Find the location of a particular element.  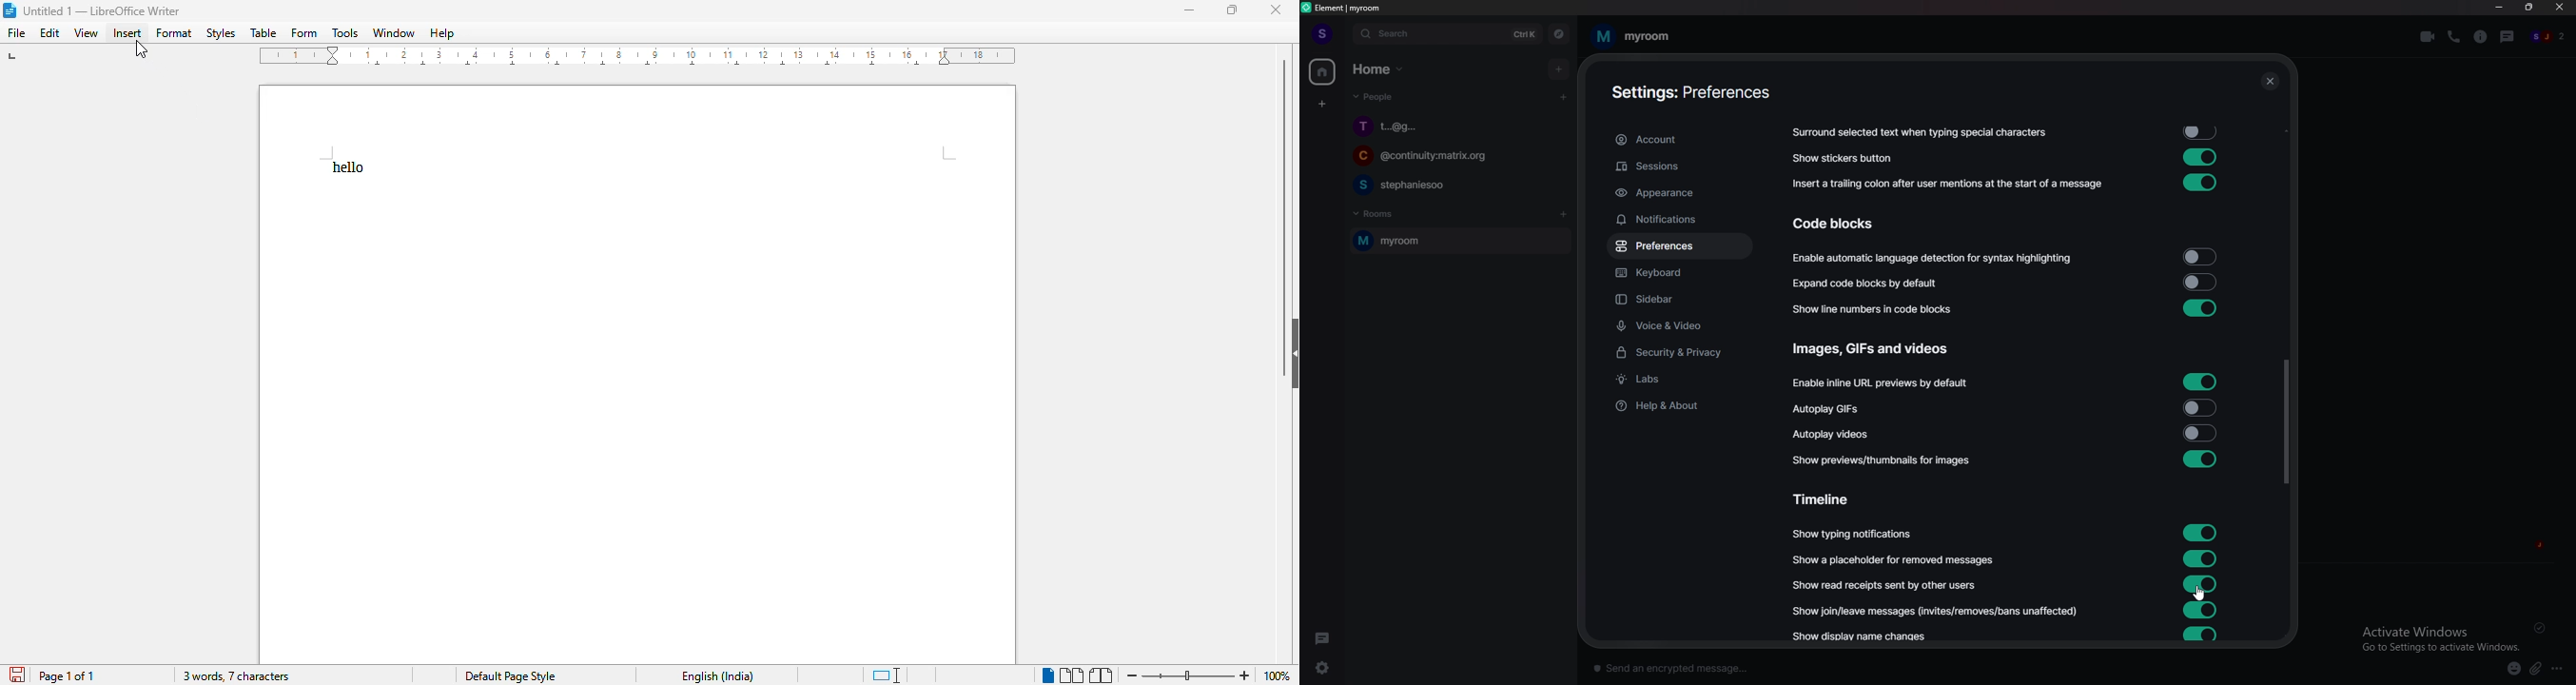

preference is located at coordinates (1679, 247).